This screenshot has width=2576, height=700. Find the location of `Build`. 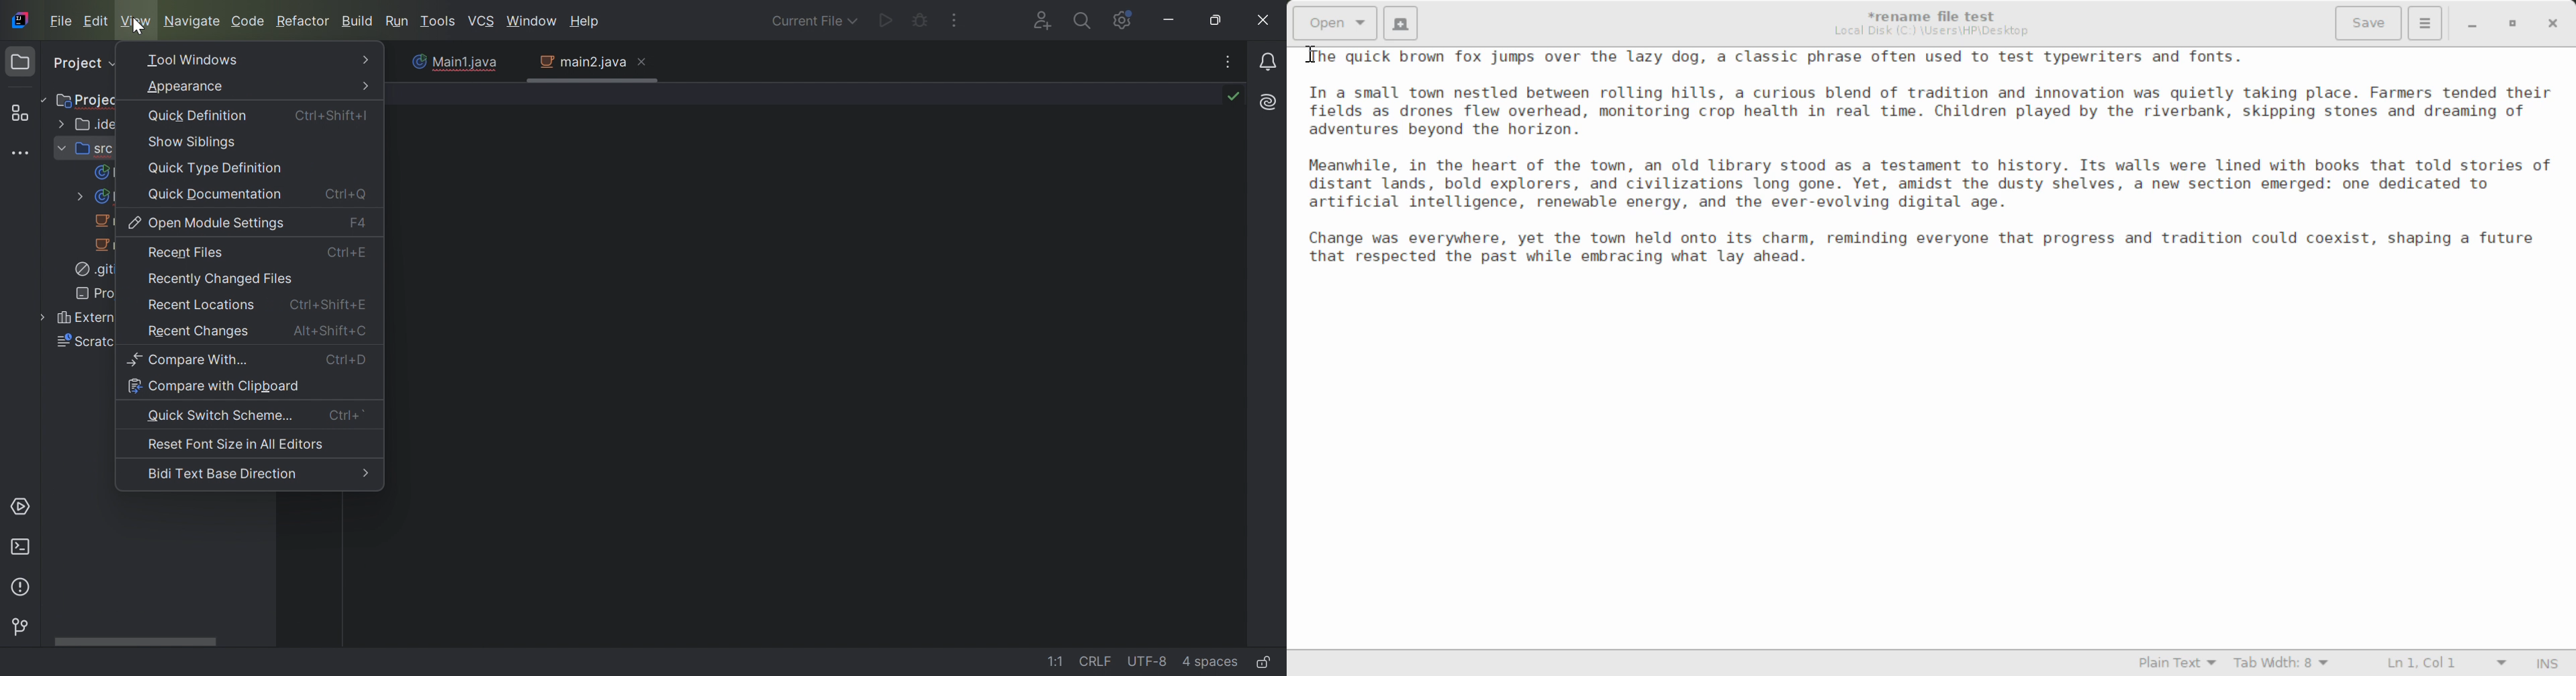

Build is located at coordinates (358, 23).